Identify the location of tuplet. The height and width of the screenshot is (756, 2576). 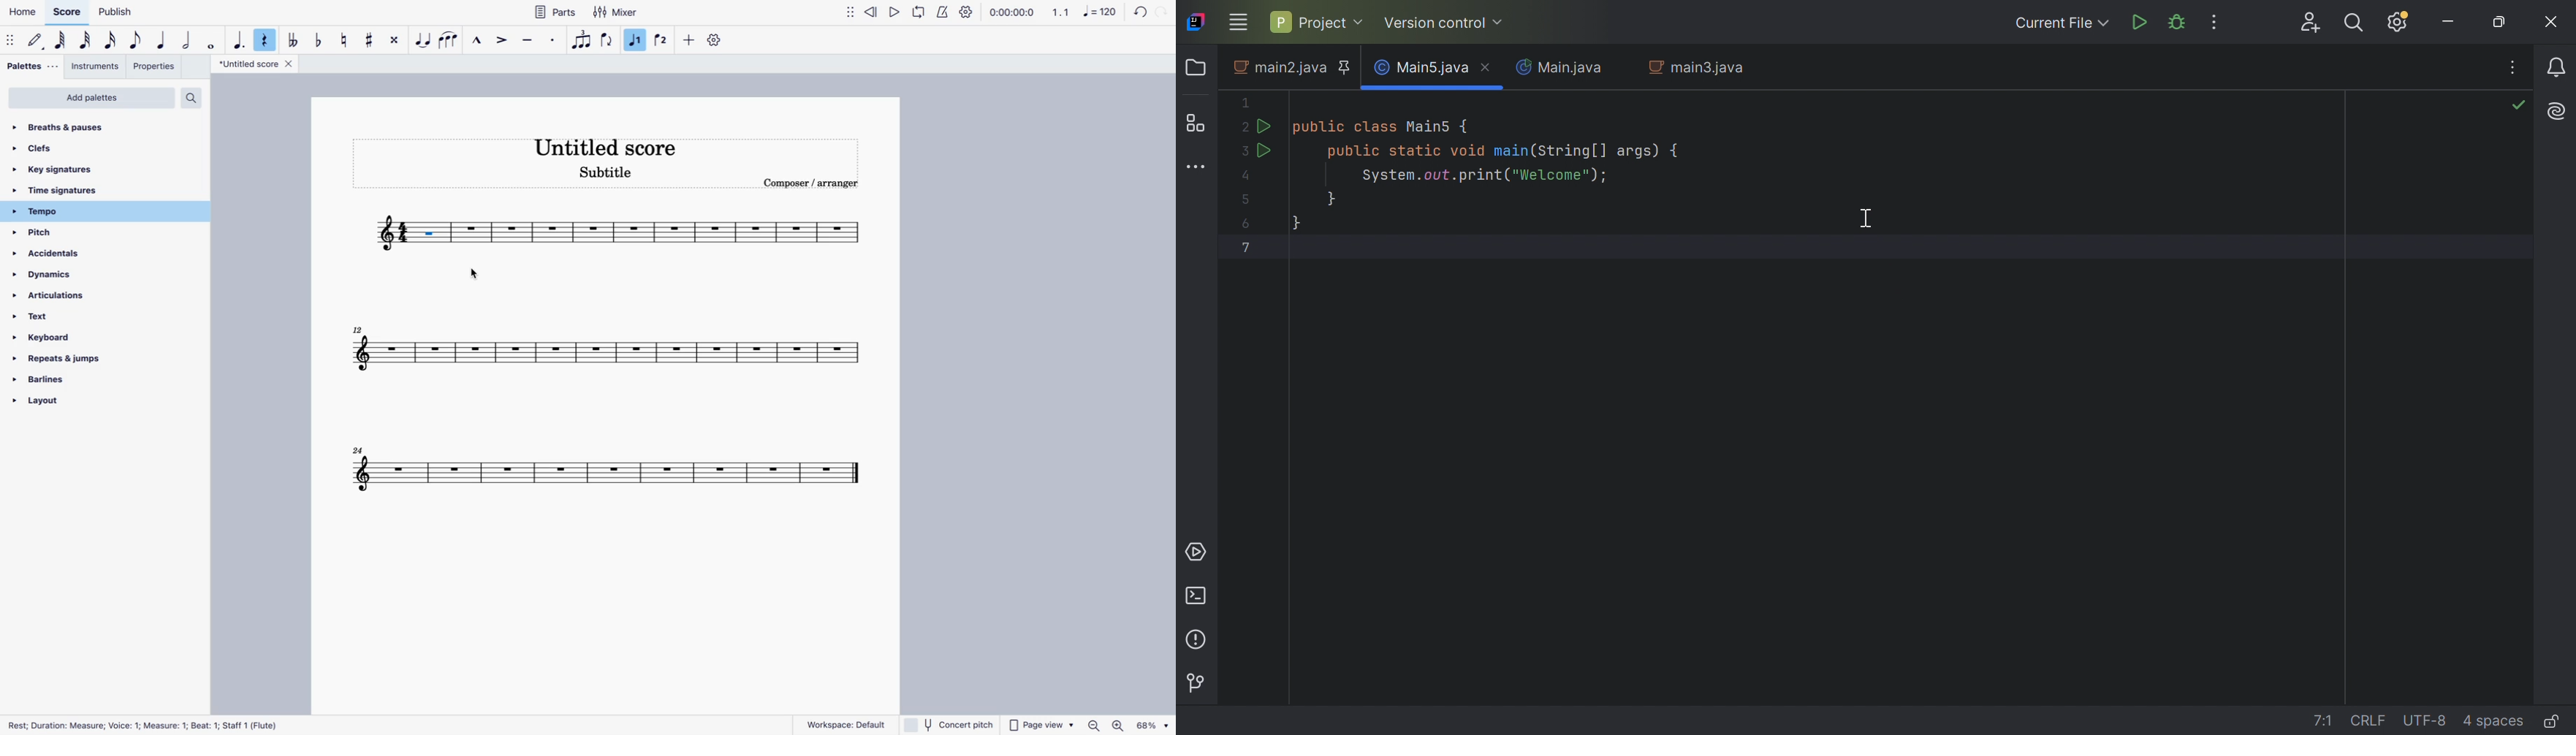
(580, 40).